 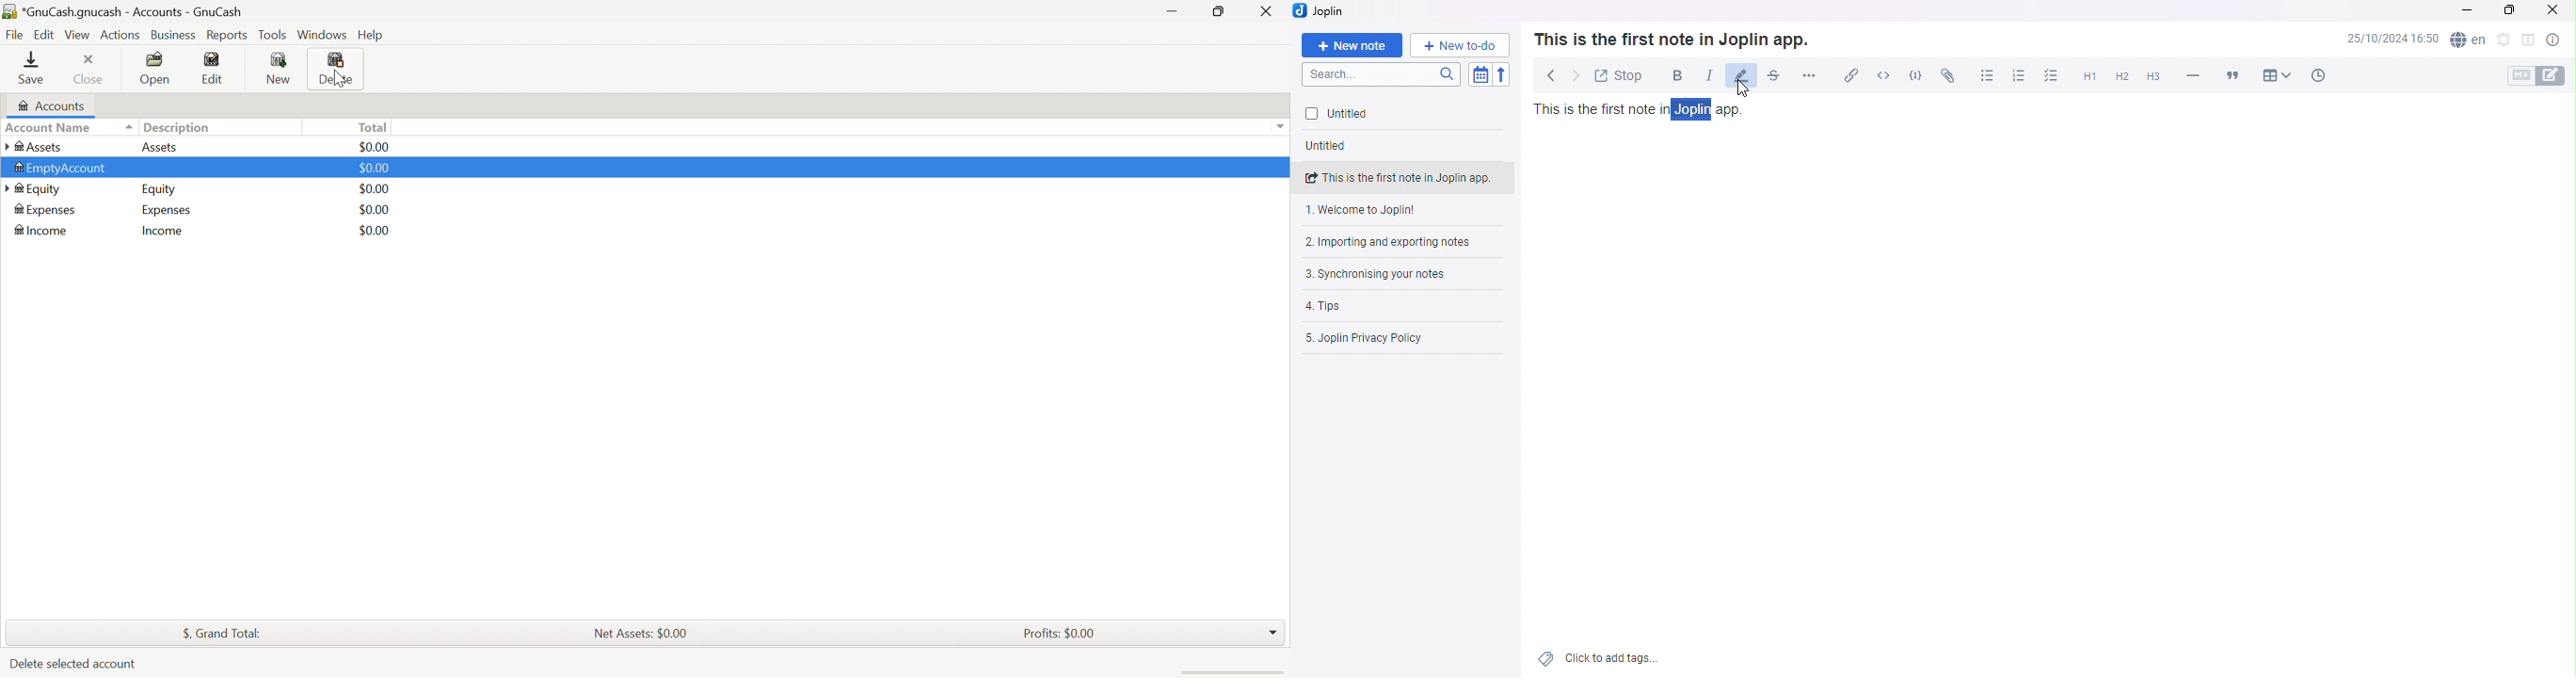 I want to click on Edit, so click(x=216, y=69).